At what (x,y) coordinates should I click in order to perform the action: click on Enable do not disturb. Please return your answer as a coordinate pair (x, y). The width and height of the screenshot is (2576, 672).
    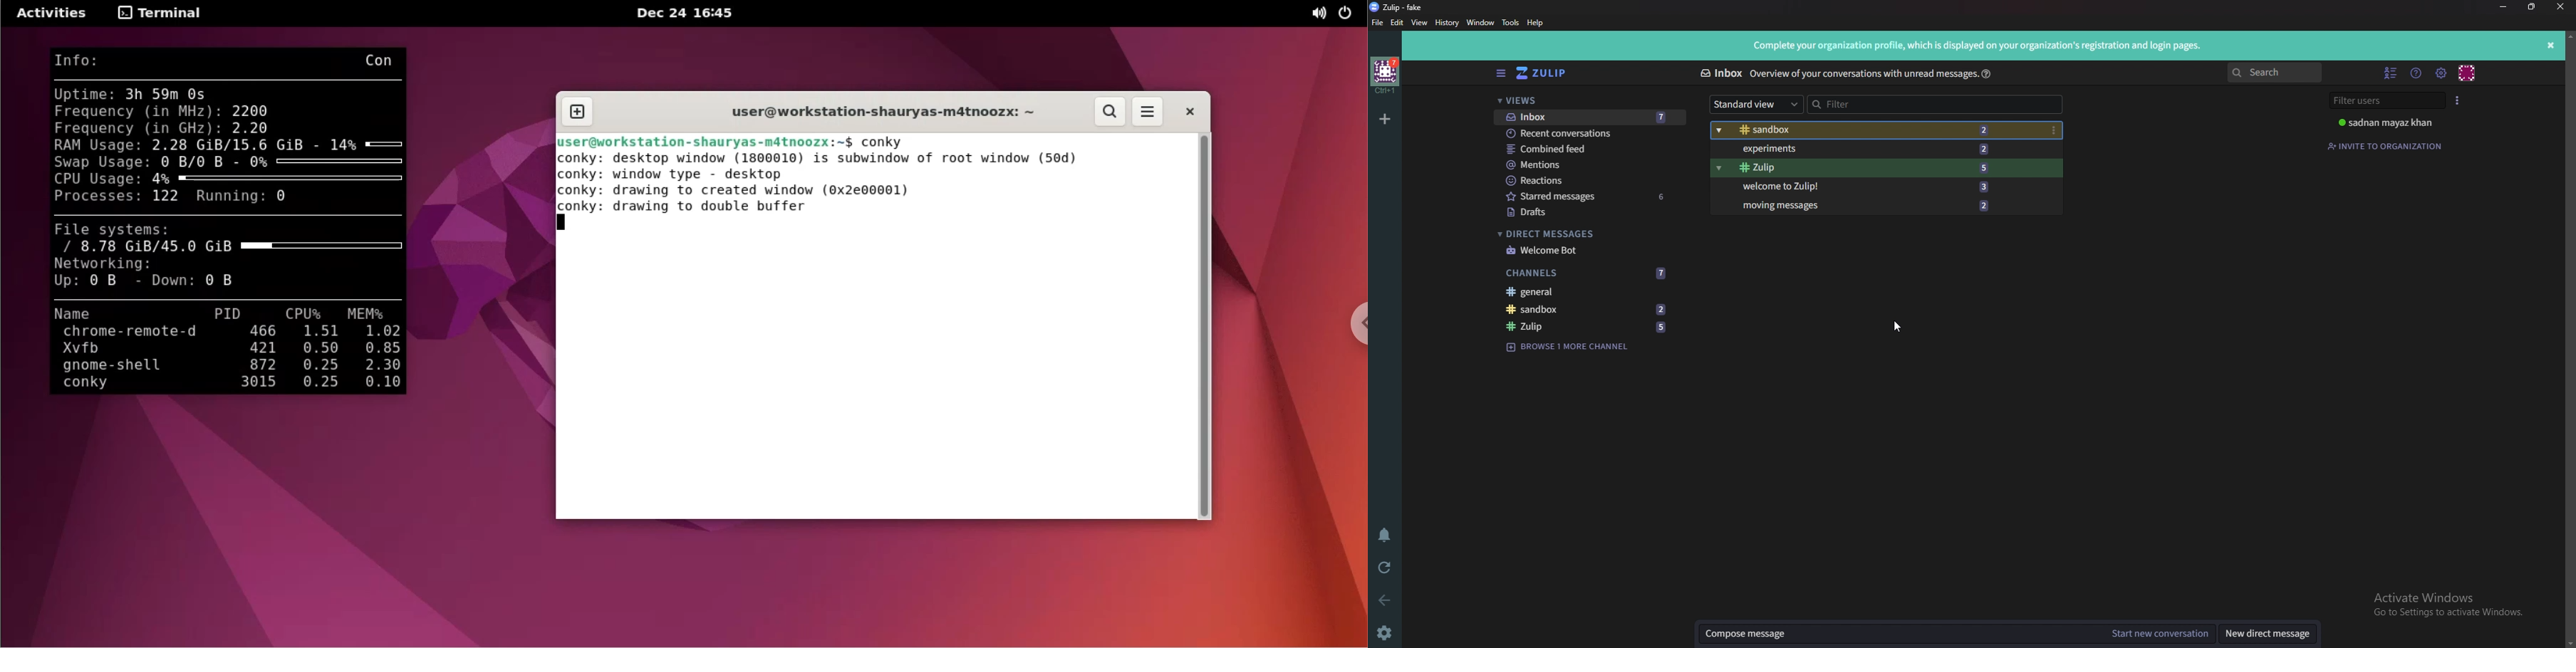
    Looking at the image, I should click on (1385, 537).